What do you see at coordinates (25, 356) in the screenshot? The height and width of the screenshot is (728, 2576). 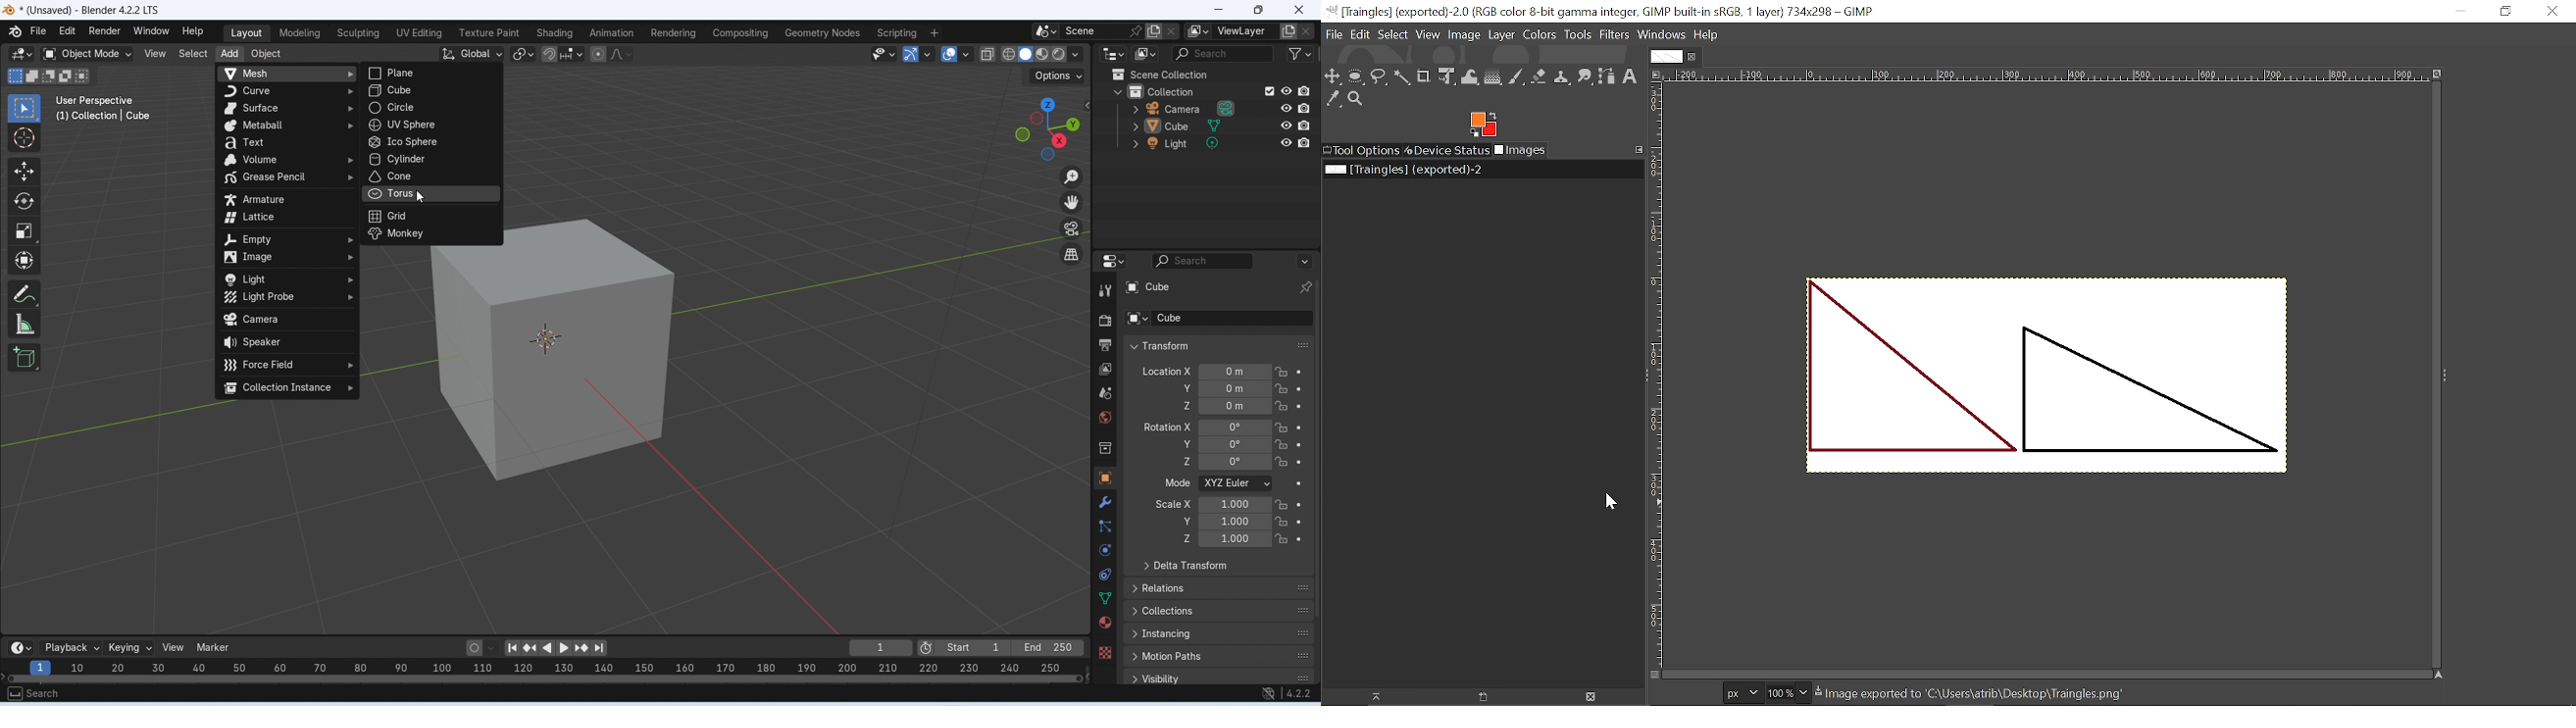 I see `Add cube` at bounding box center [25, 356].